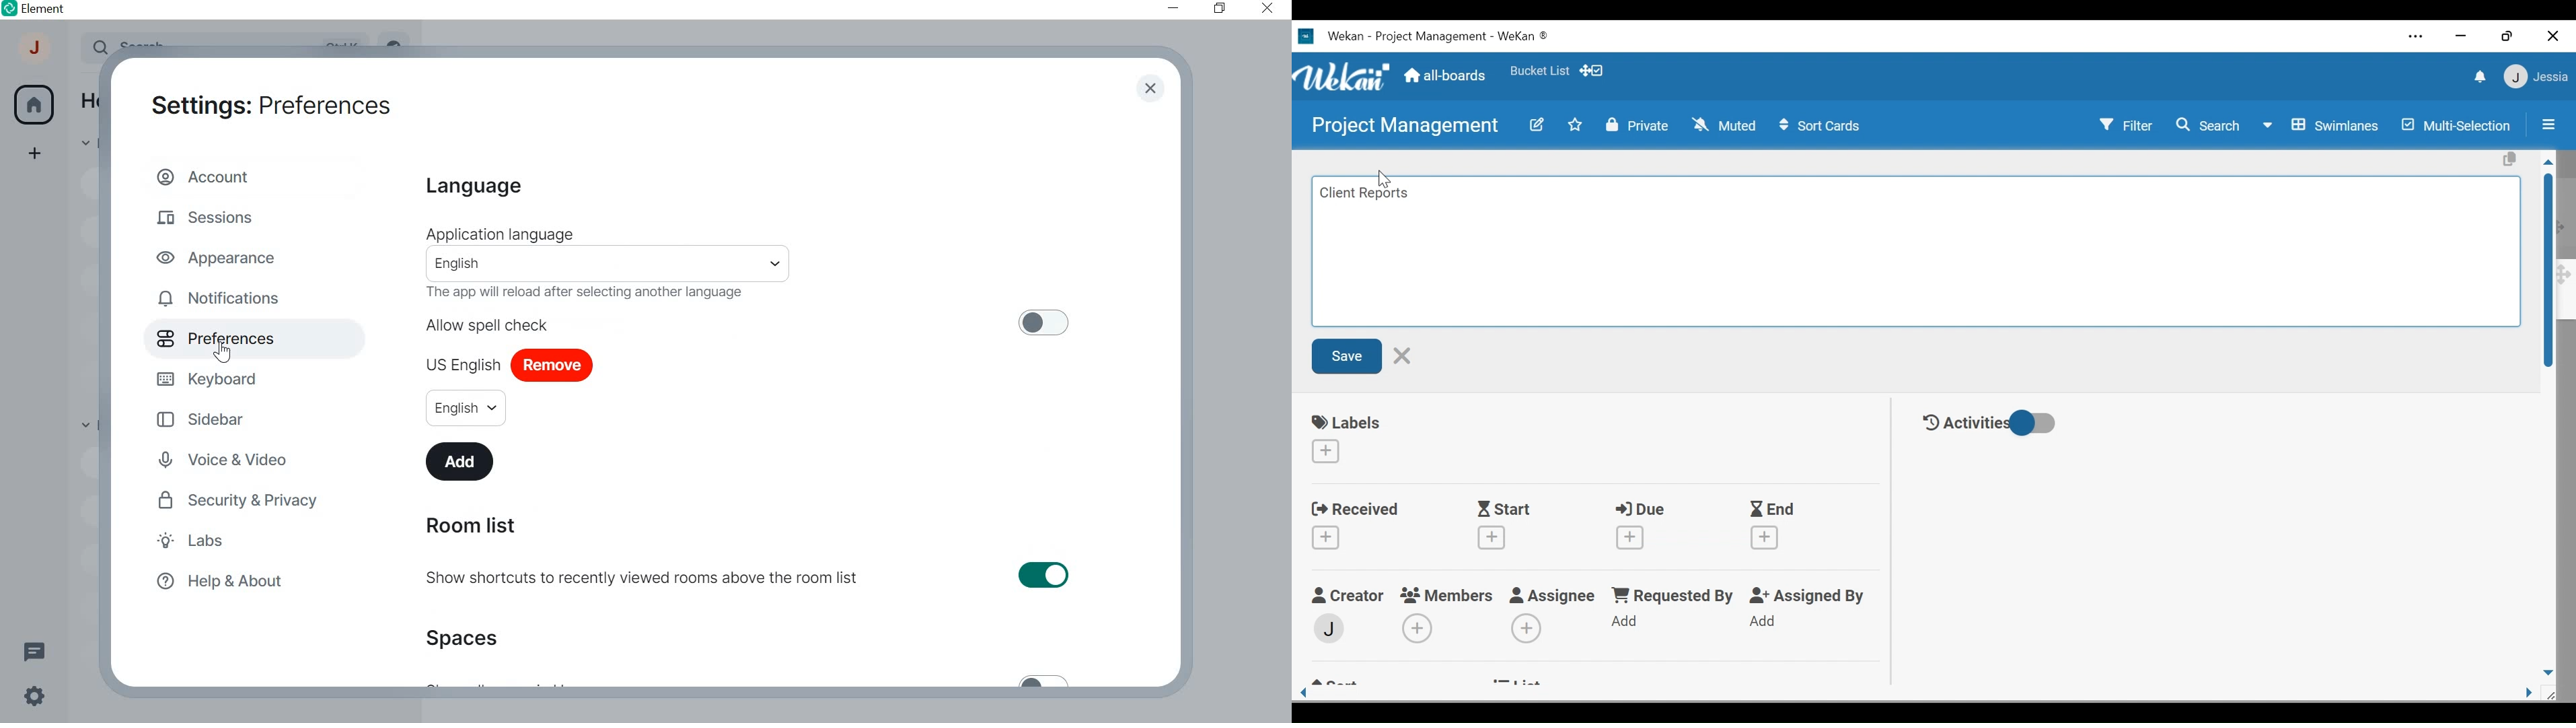  I want to click on VIDEO & VIDEO, so click(235, 461).